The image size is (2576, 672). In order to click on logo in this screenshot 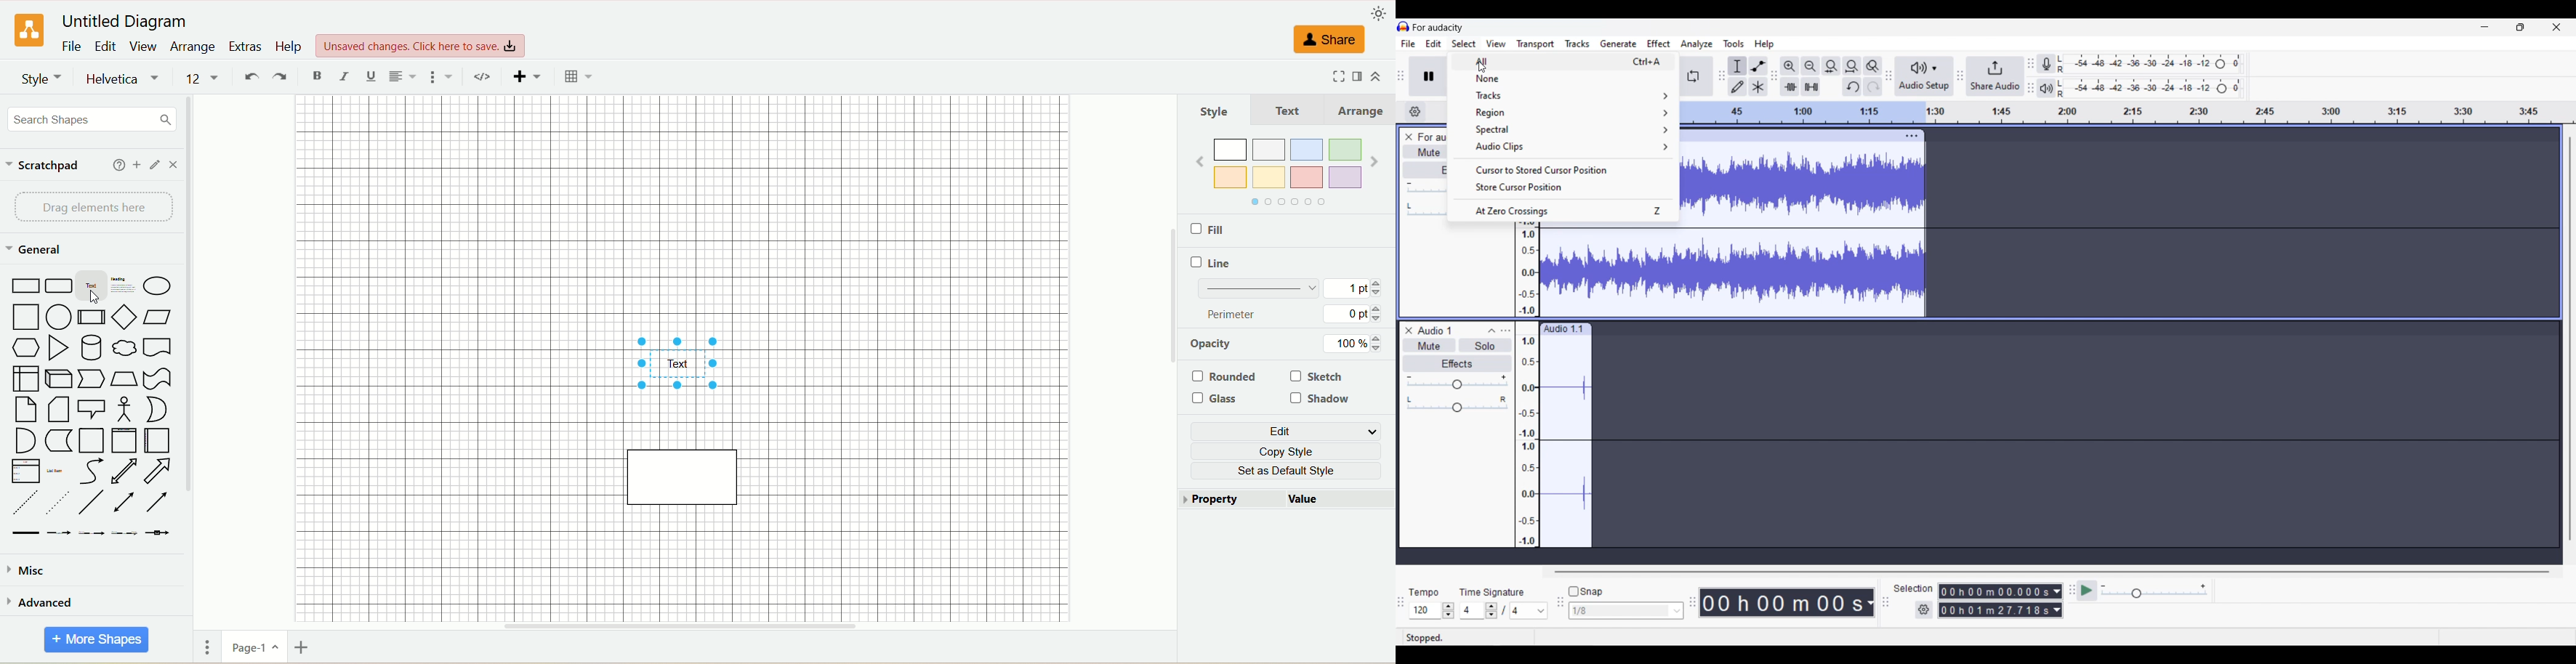, I will do `click(27, 30)`.